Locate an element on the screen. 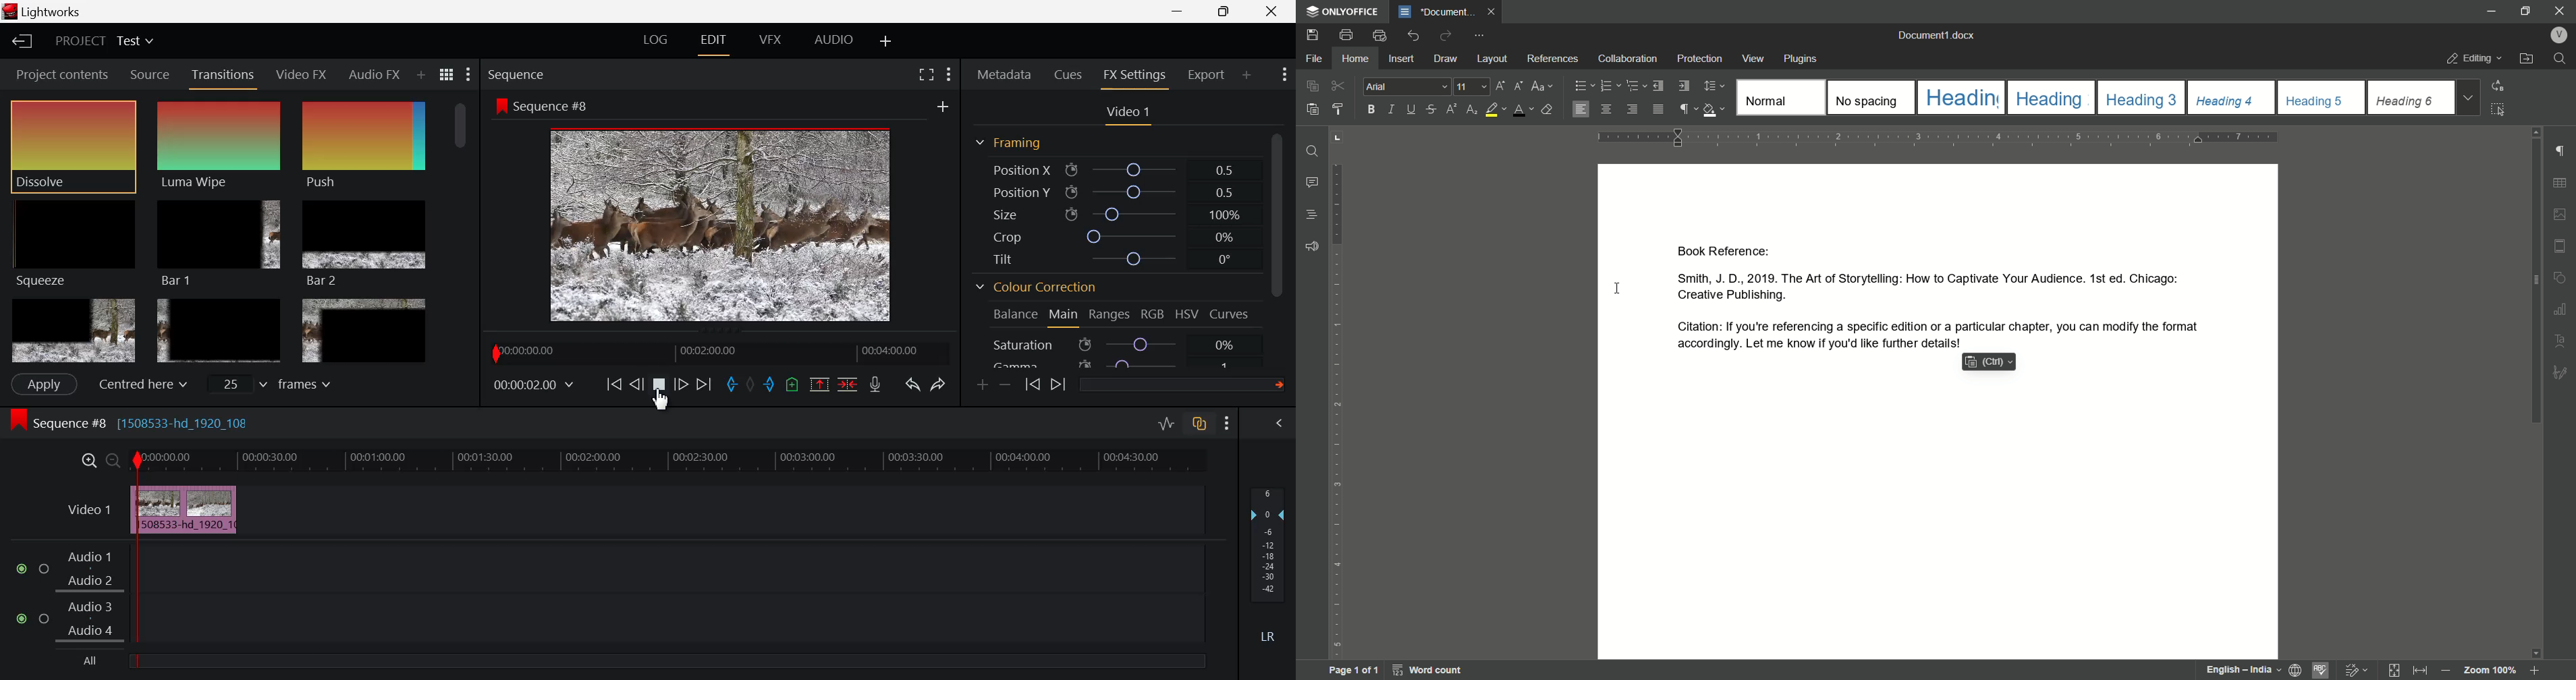 Image resolution: width=2576 pixels, height=700 pixels. Next keyframe is located at coordinates (1058, 386).